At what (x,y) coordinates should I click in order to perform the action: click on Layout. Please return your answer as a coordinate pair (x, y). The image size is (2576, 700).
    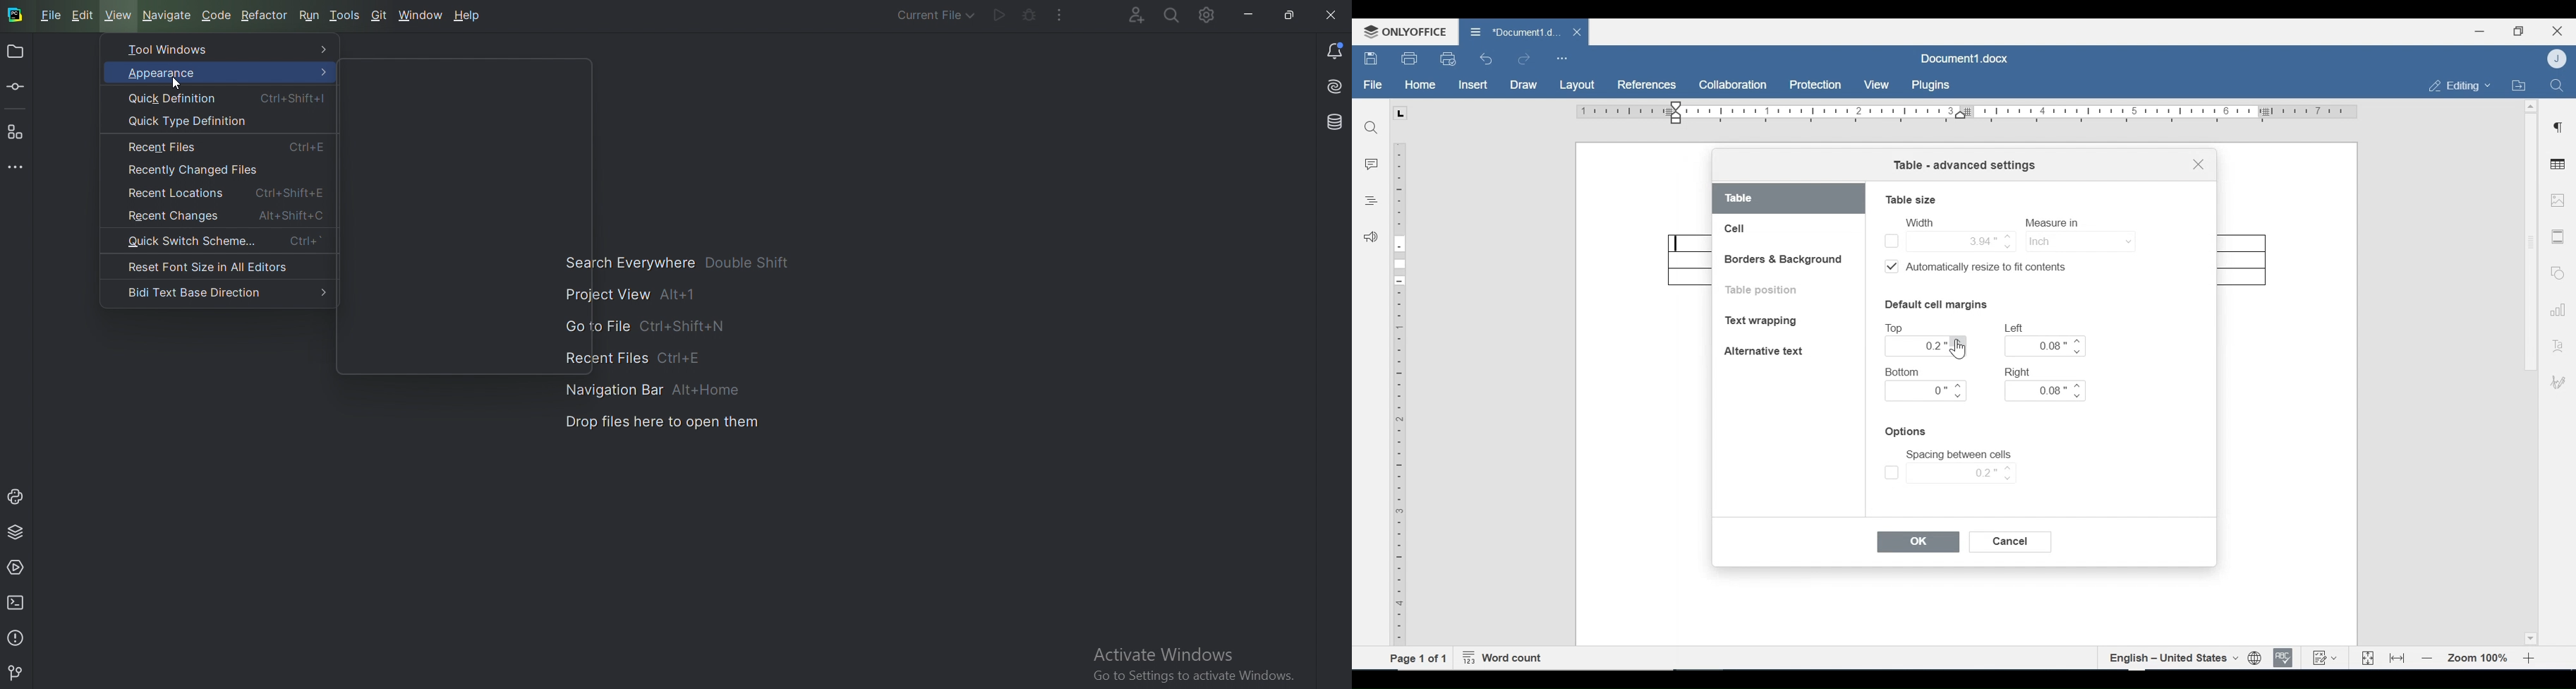
    Looking at the image, I should click on (1577, 85).